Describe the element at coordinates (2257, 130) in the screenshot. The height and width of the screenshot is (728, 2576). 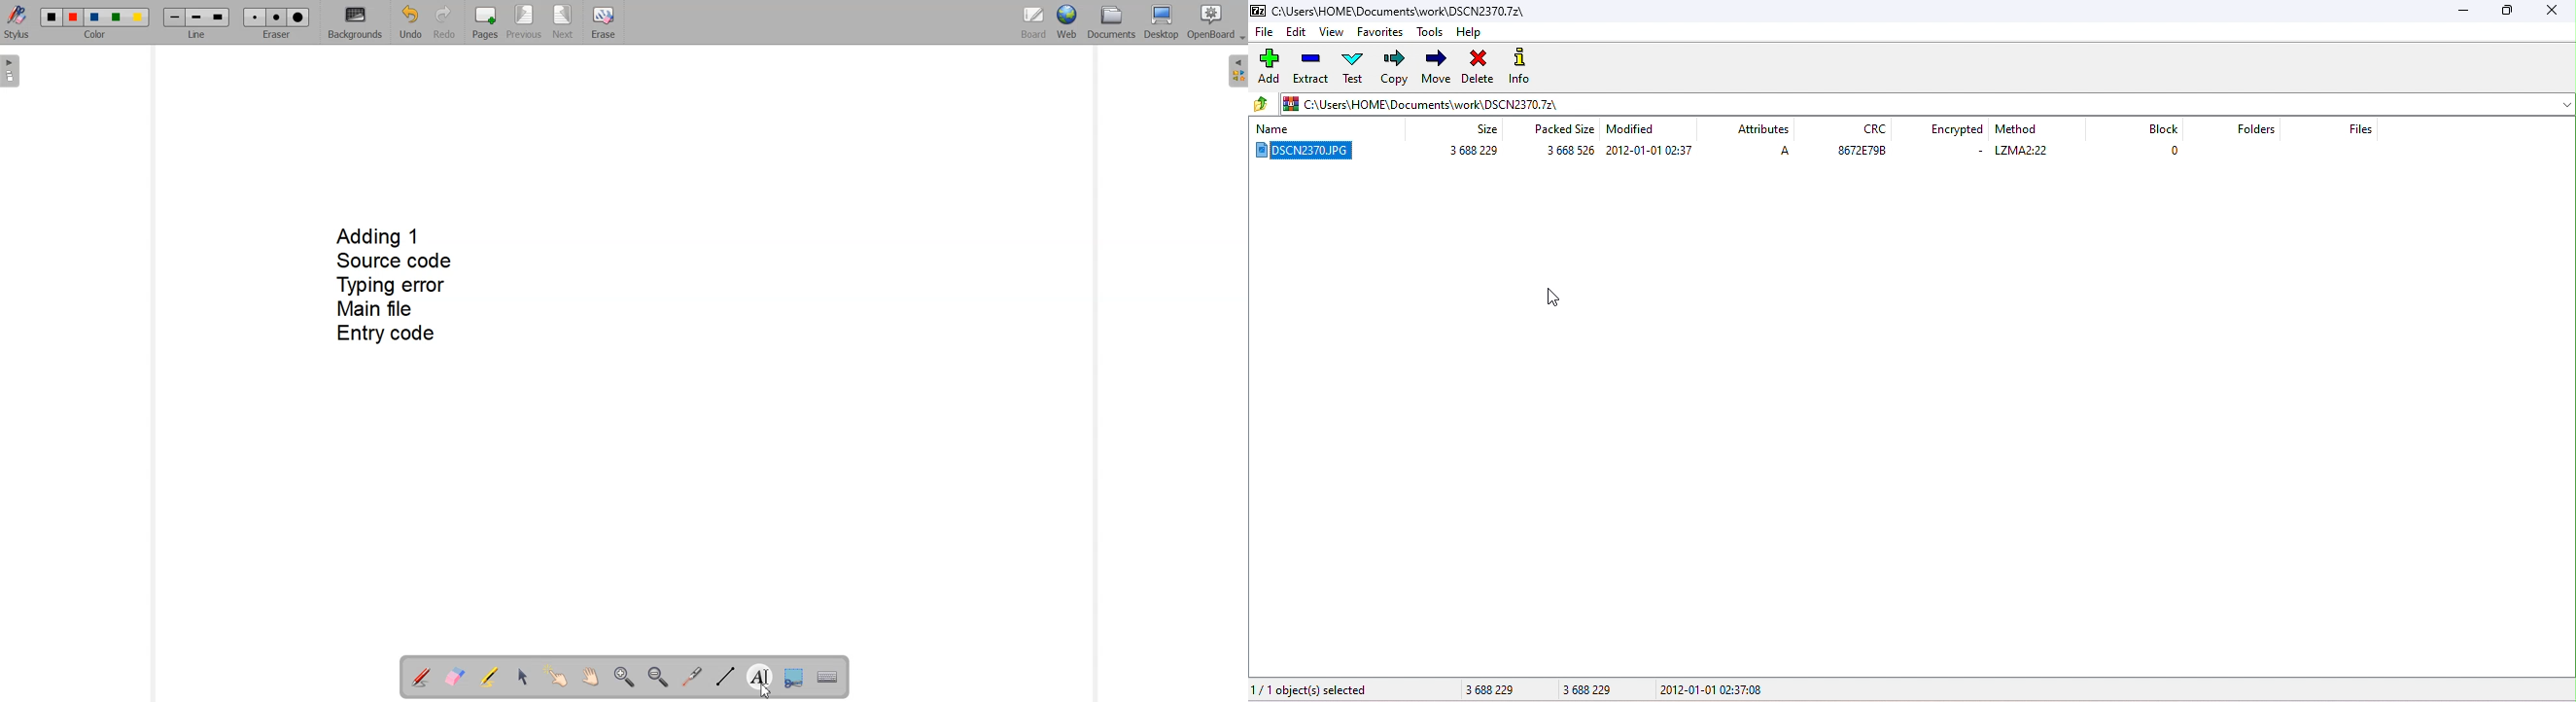
I see `folders` at that location.